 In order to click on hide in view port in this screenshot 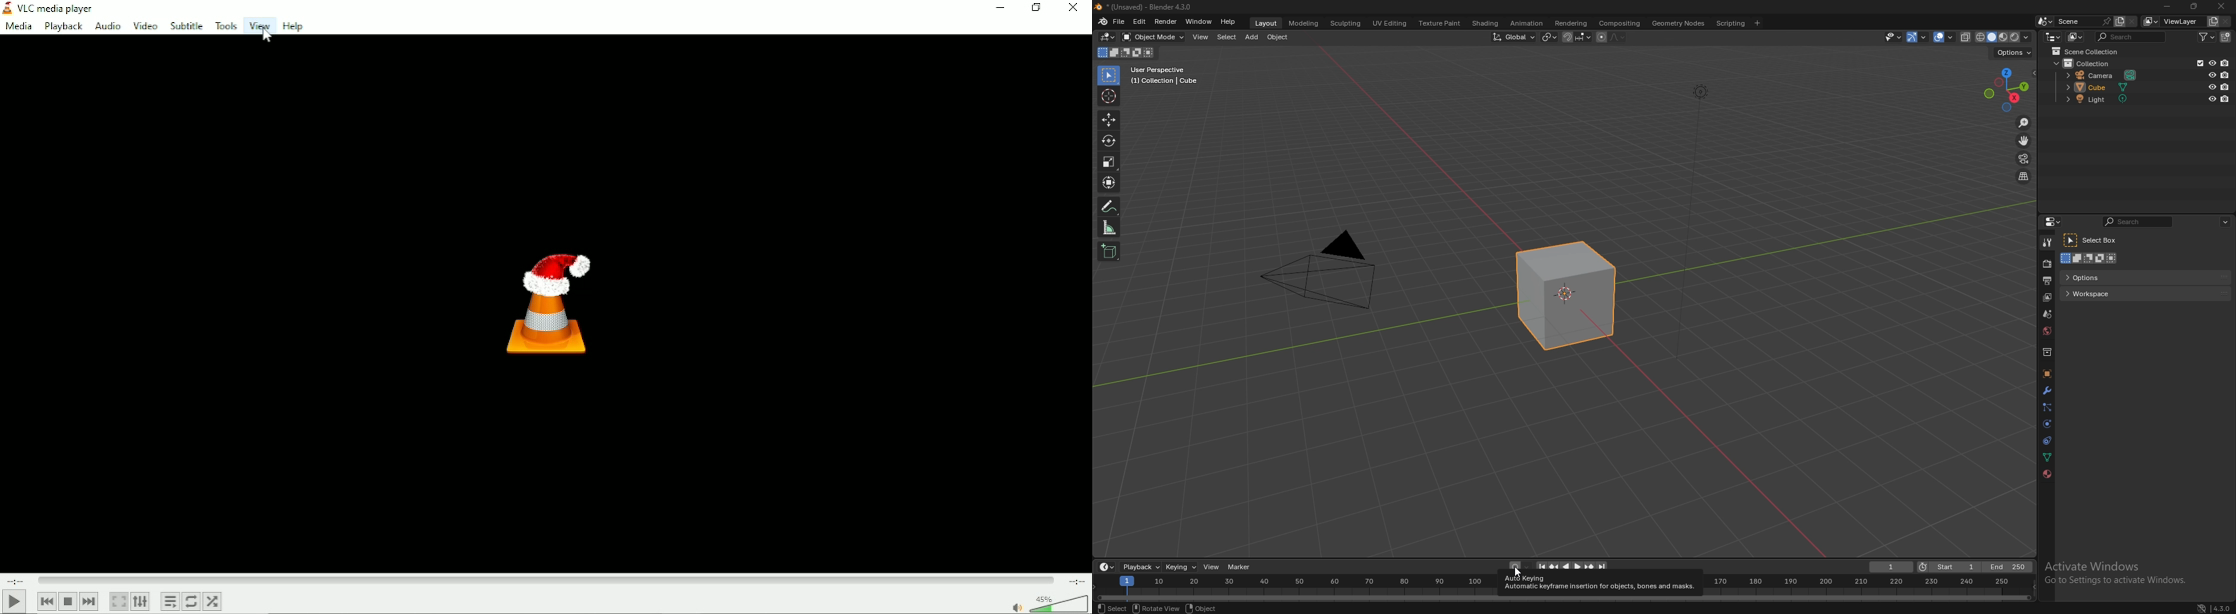, I will do `click(2213, 63)`.